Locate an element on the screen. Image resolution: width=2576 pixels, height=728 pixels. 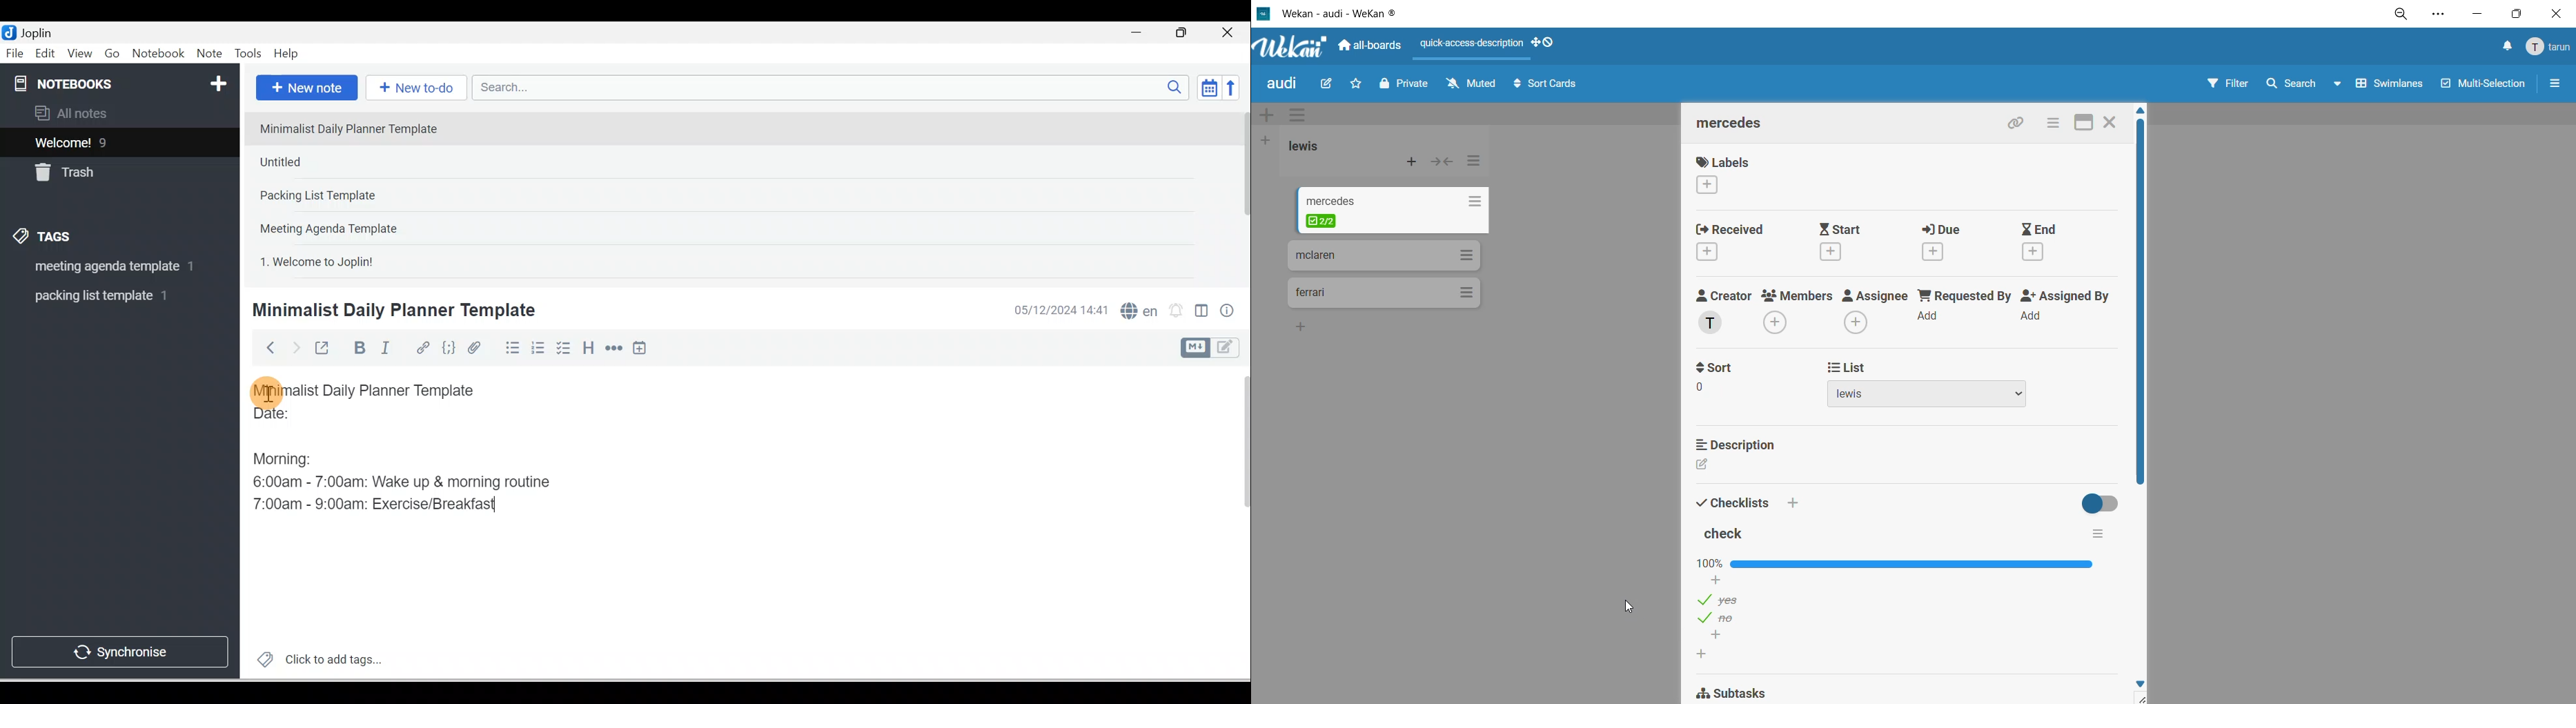
vertical scroll bar is located at coordinates (2140, 302).